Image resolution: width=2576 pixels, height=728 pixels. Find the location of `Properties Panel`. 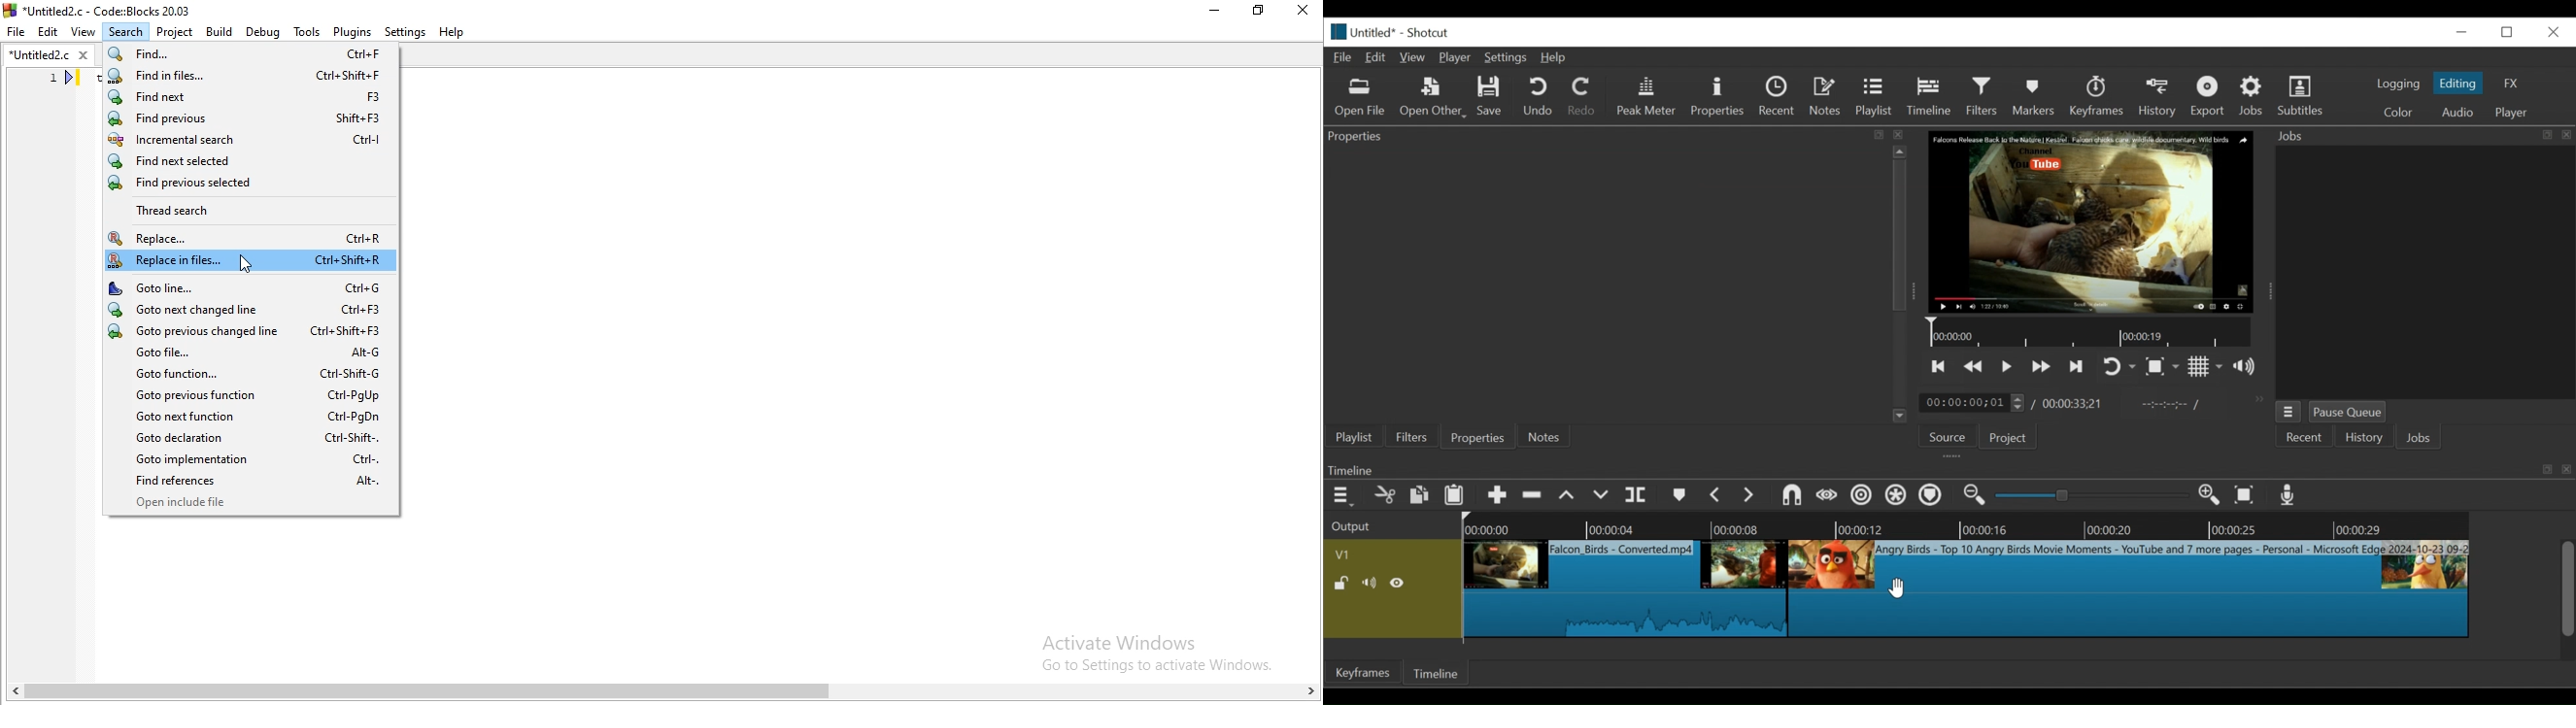

Properties Panel is located at coordinates (1608, 284).